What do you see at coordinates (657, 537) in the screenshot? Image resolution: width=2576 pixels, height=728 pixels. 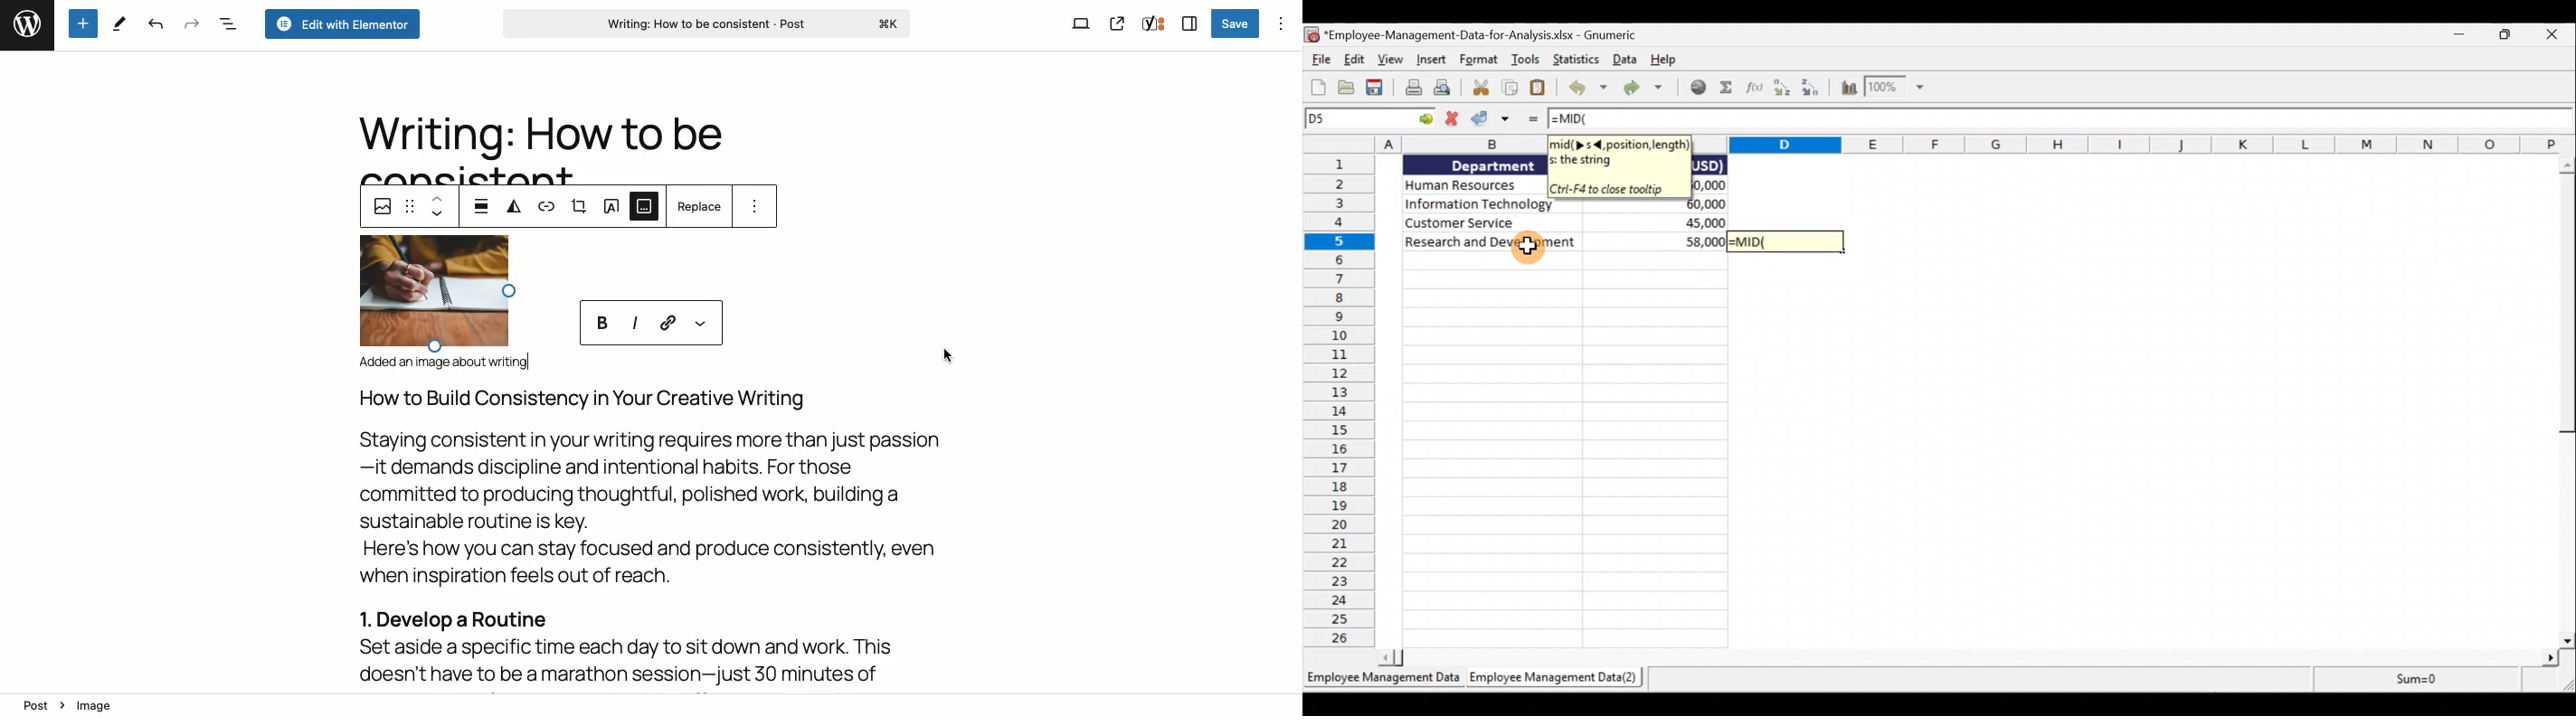 I see `How to Build Consistency in Your Creative WritingStaying consistent in your writing requires more than just passion—it demands discipline and intentional habits. For thosecommitted to producing thoughtful, polished work, building asustainable routine is key.Here's how you can stay focused and produce consistently, evenwhen inspiration feels out of reach.1. Develop a RoutineSet aside a specific time each day to sit down and work. Thisdoesn't have to be a marathon session—just 30 minutes` at bounding box center [657, 537].